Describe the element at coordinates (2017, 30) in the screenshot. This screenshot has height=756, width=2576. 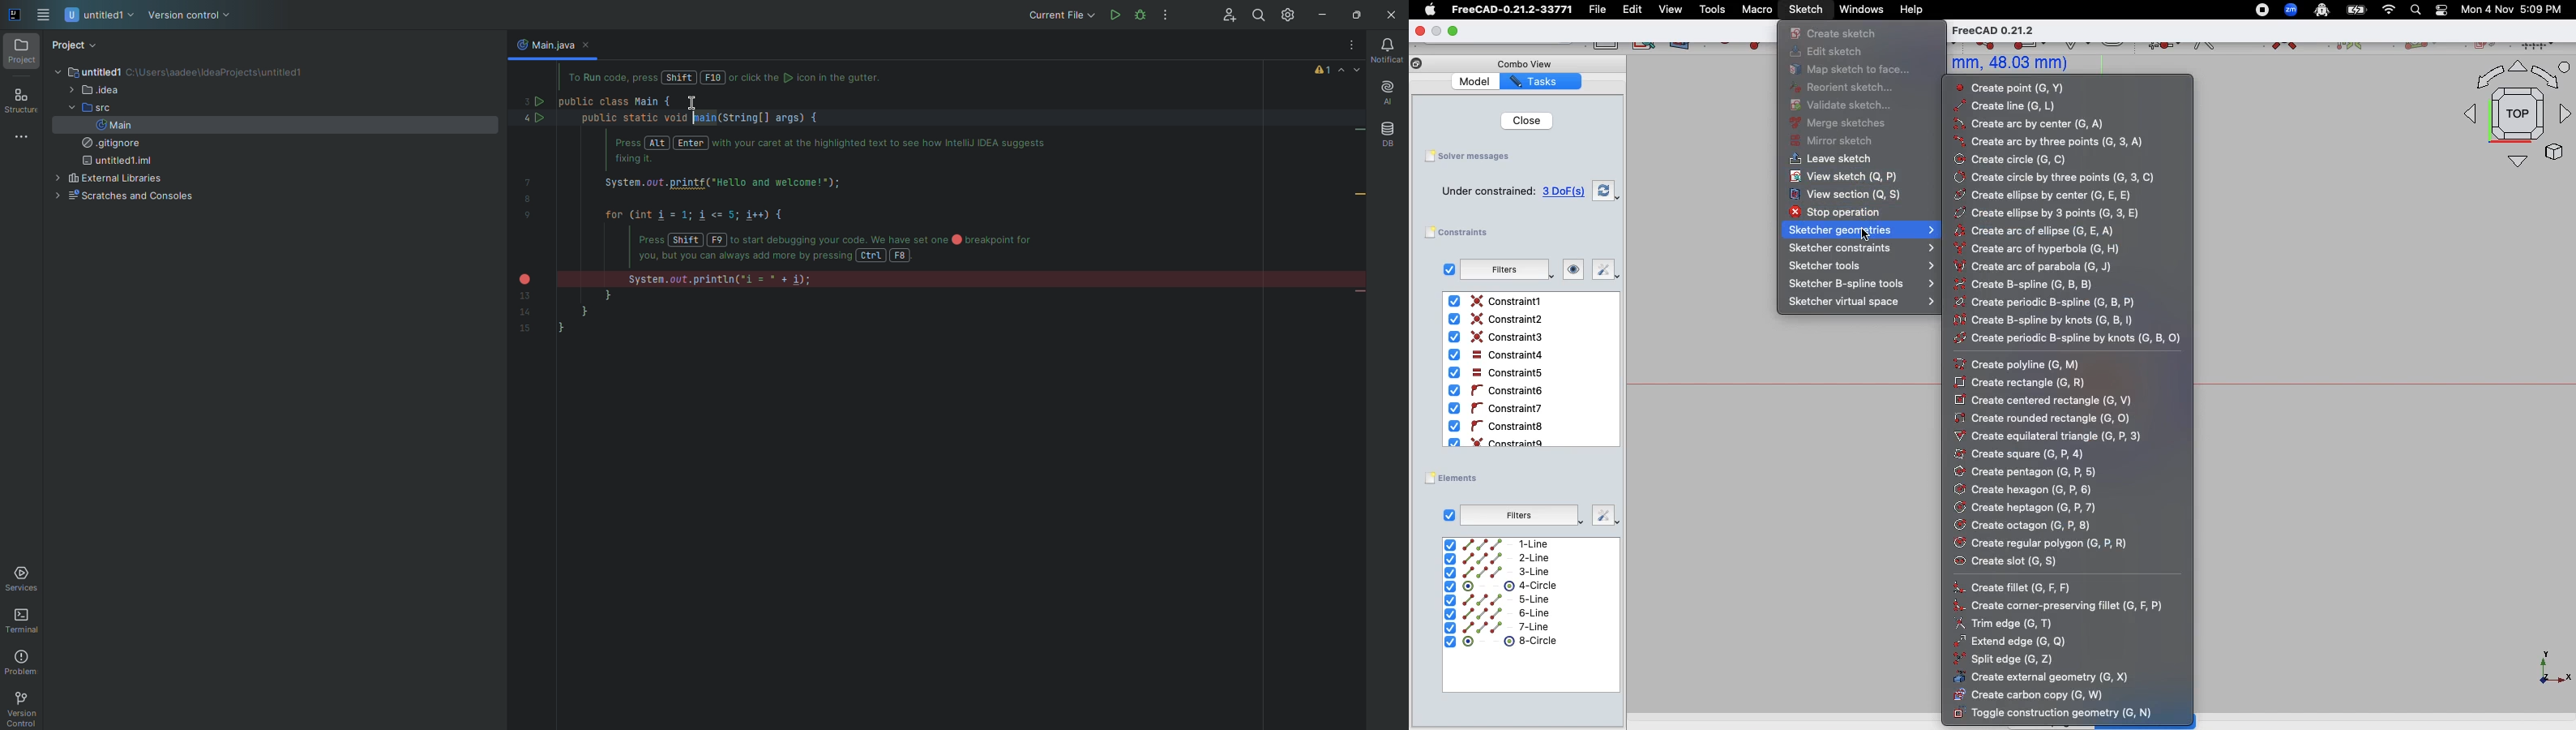
I see `FreeCAD 0.21.2` at that location.